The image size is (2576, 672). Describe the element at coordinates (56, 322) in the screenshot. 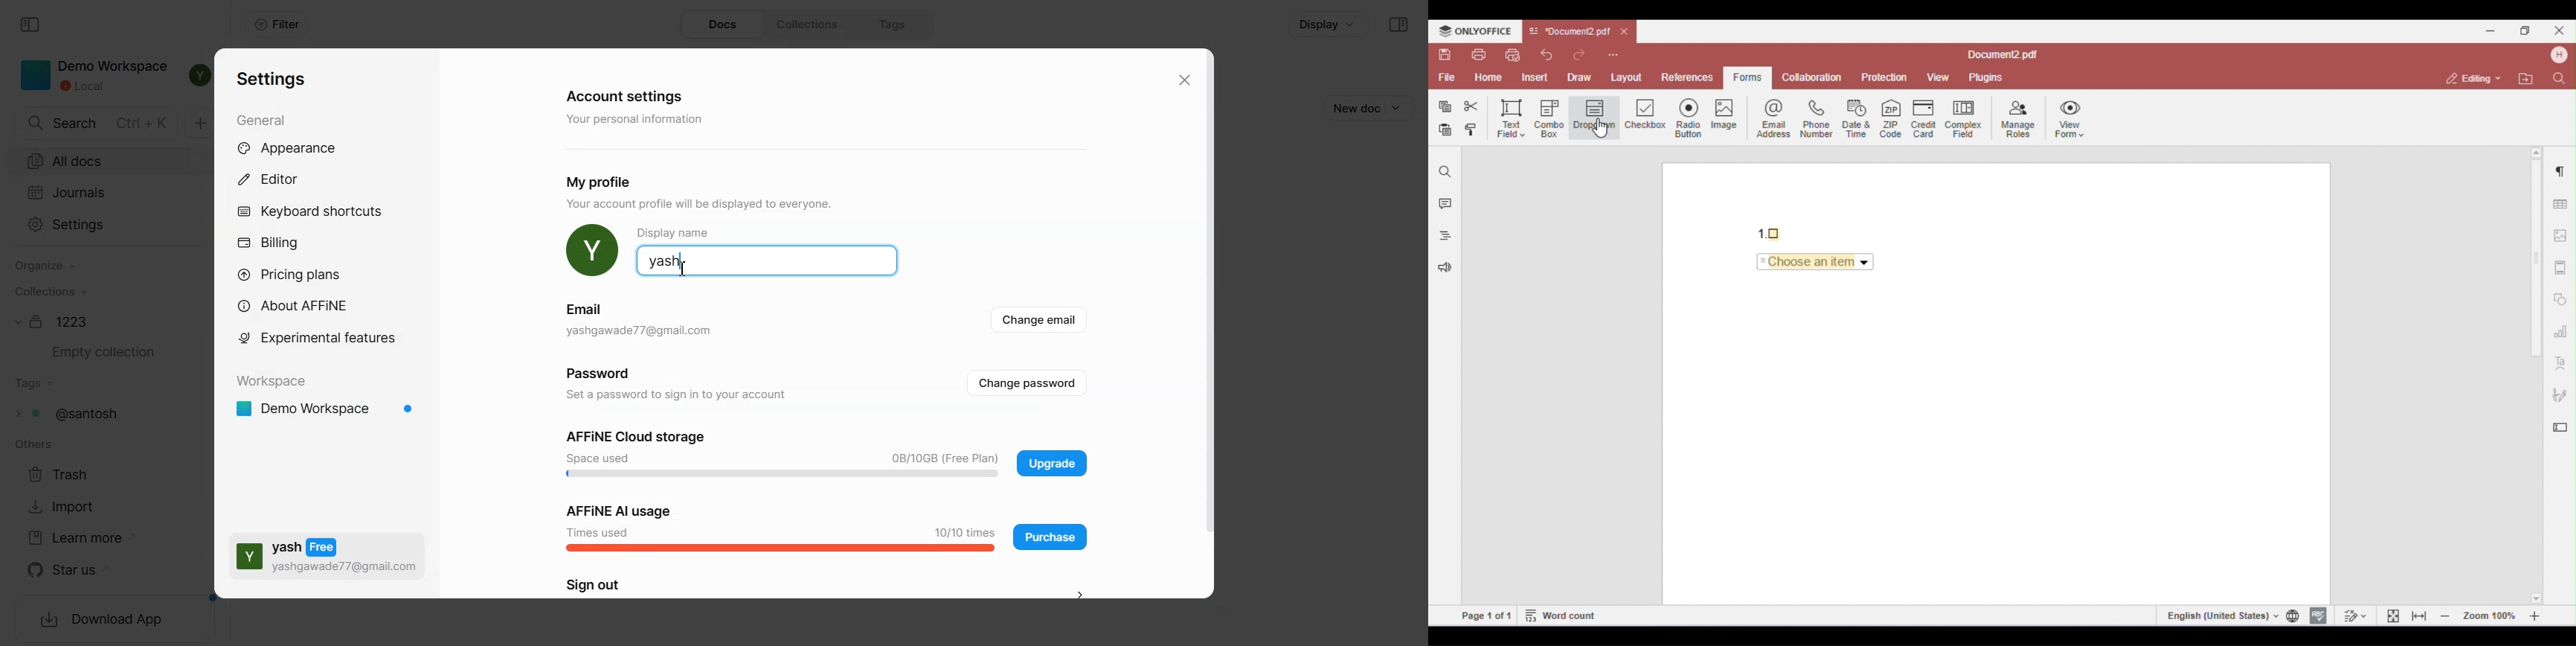

I see `Document` at that location.